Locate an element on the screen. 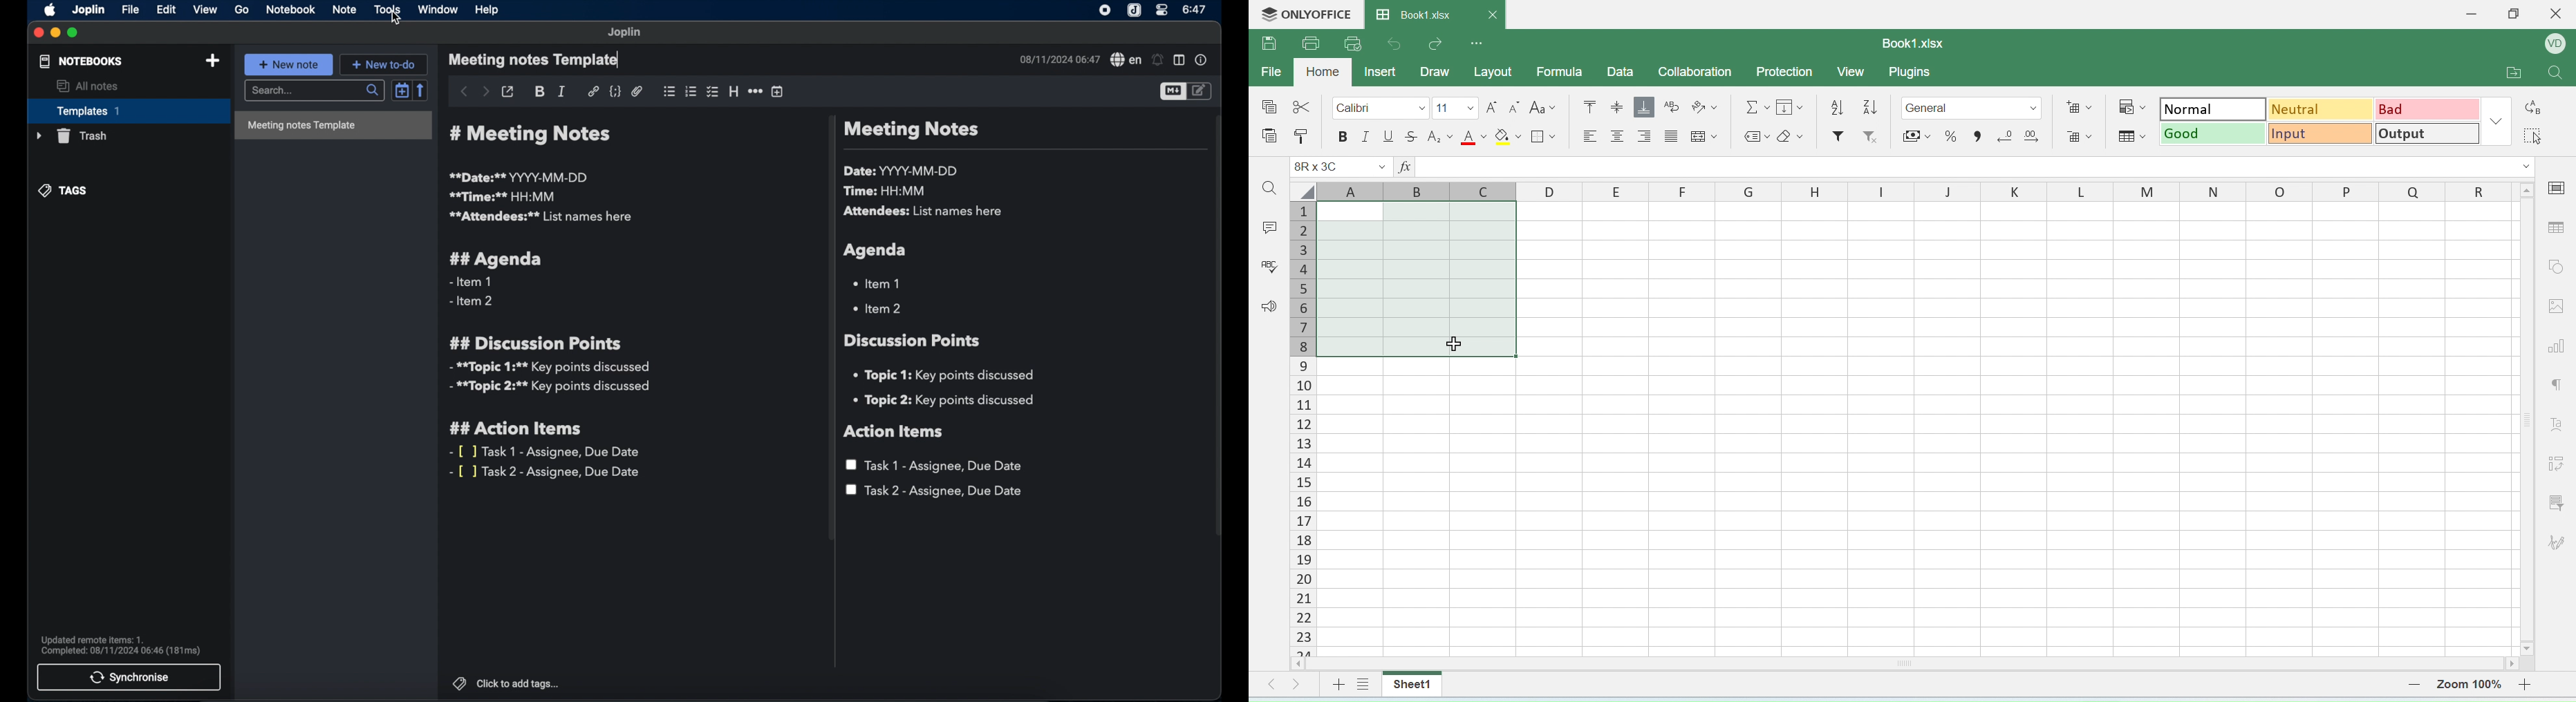 Image resolution: width=2576 pixels, height=728 pixels.  is located at coordinates (1325, 73).